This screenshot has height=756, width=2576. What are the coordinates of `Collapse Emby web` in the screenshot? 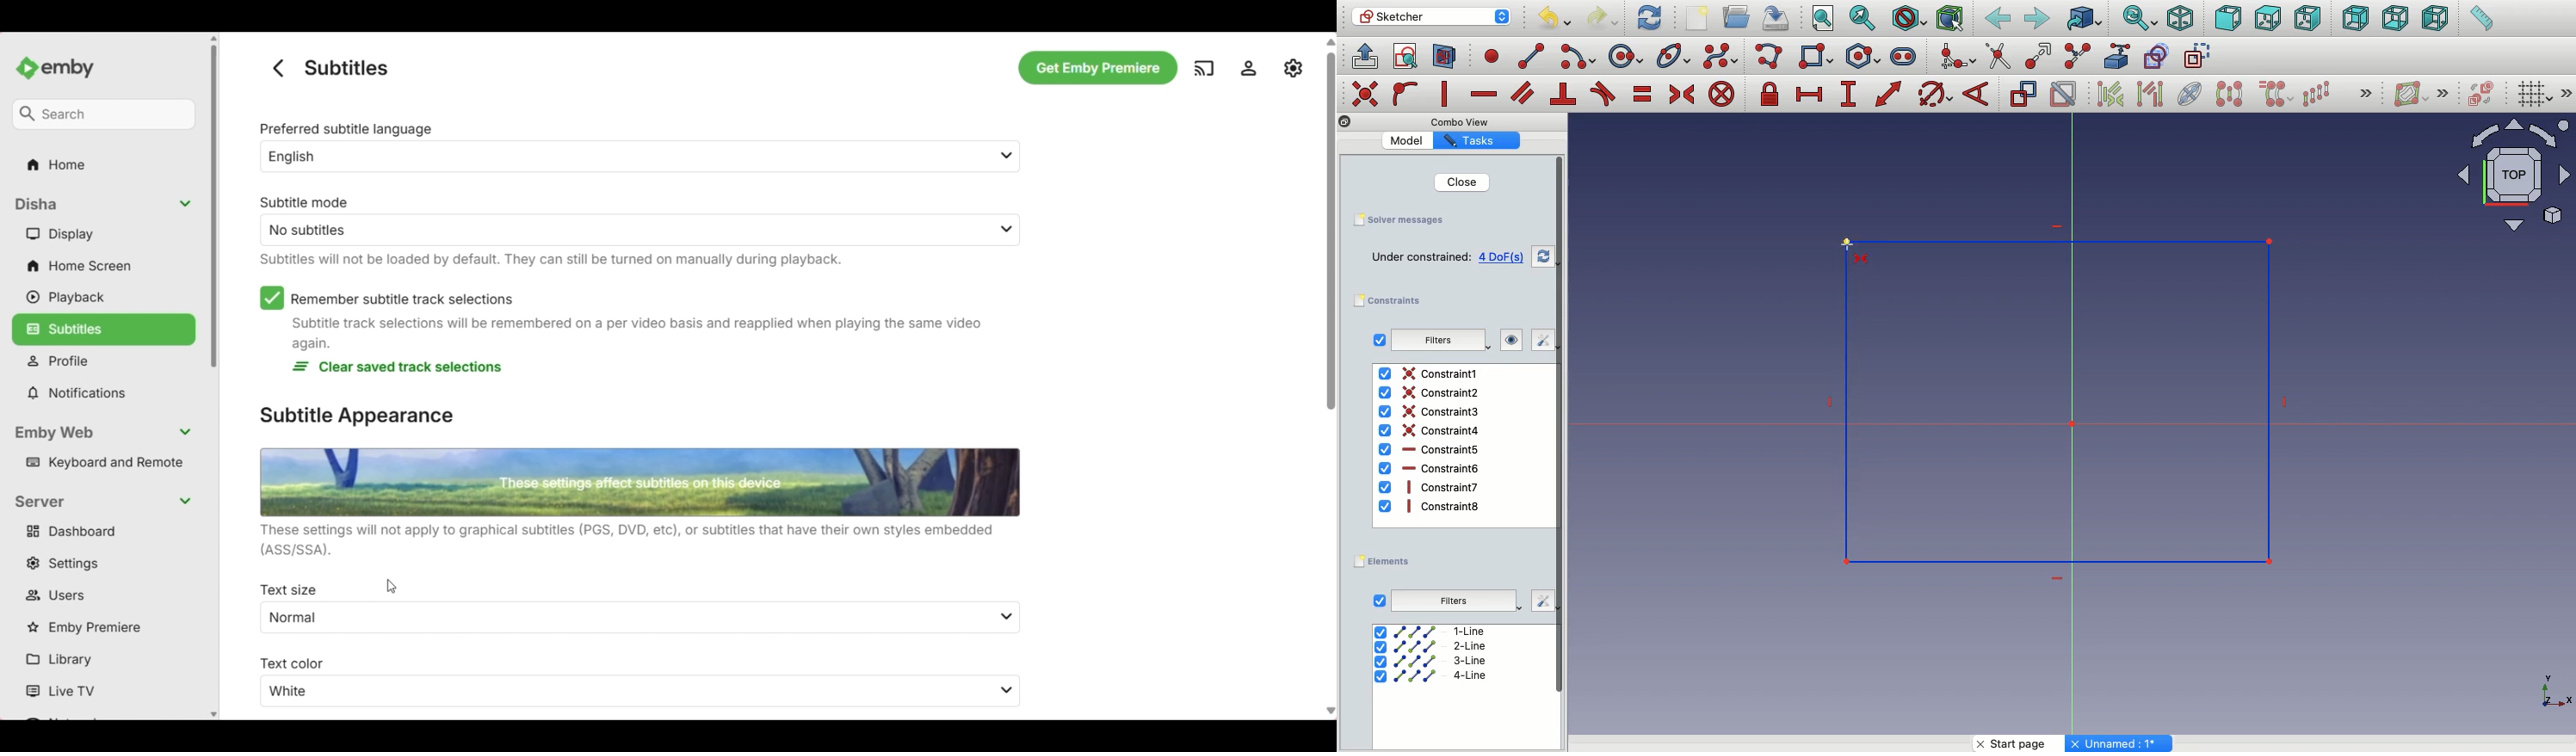 It's located at (107, 434).